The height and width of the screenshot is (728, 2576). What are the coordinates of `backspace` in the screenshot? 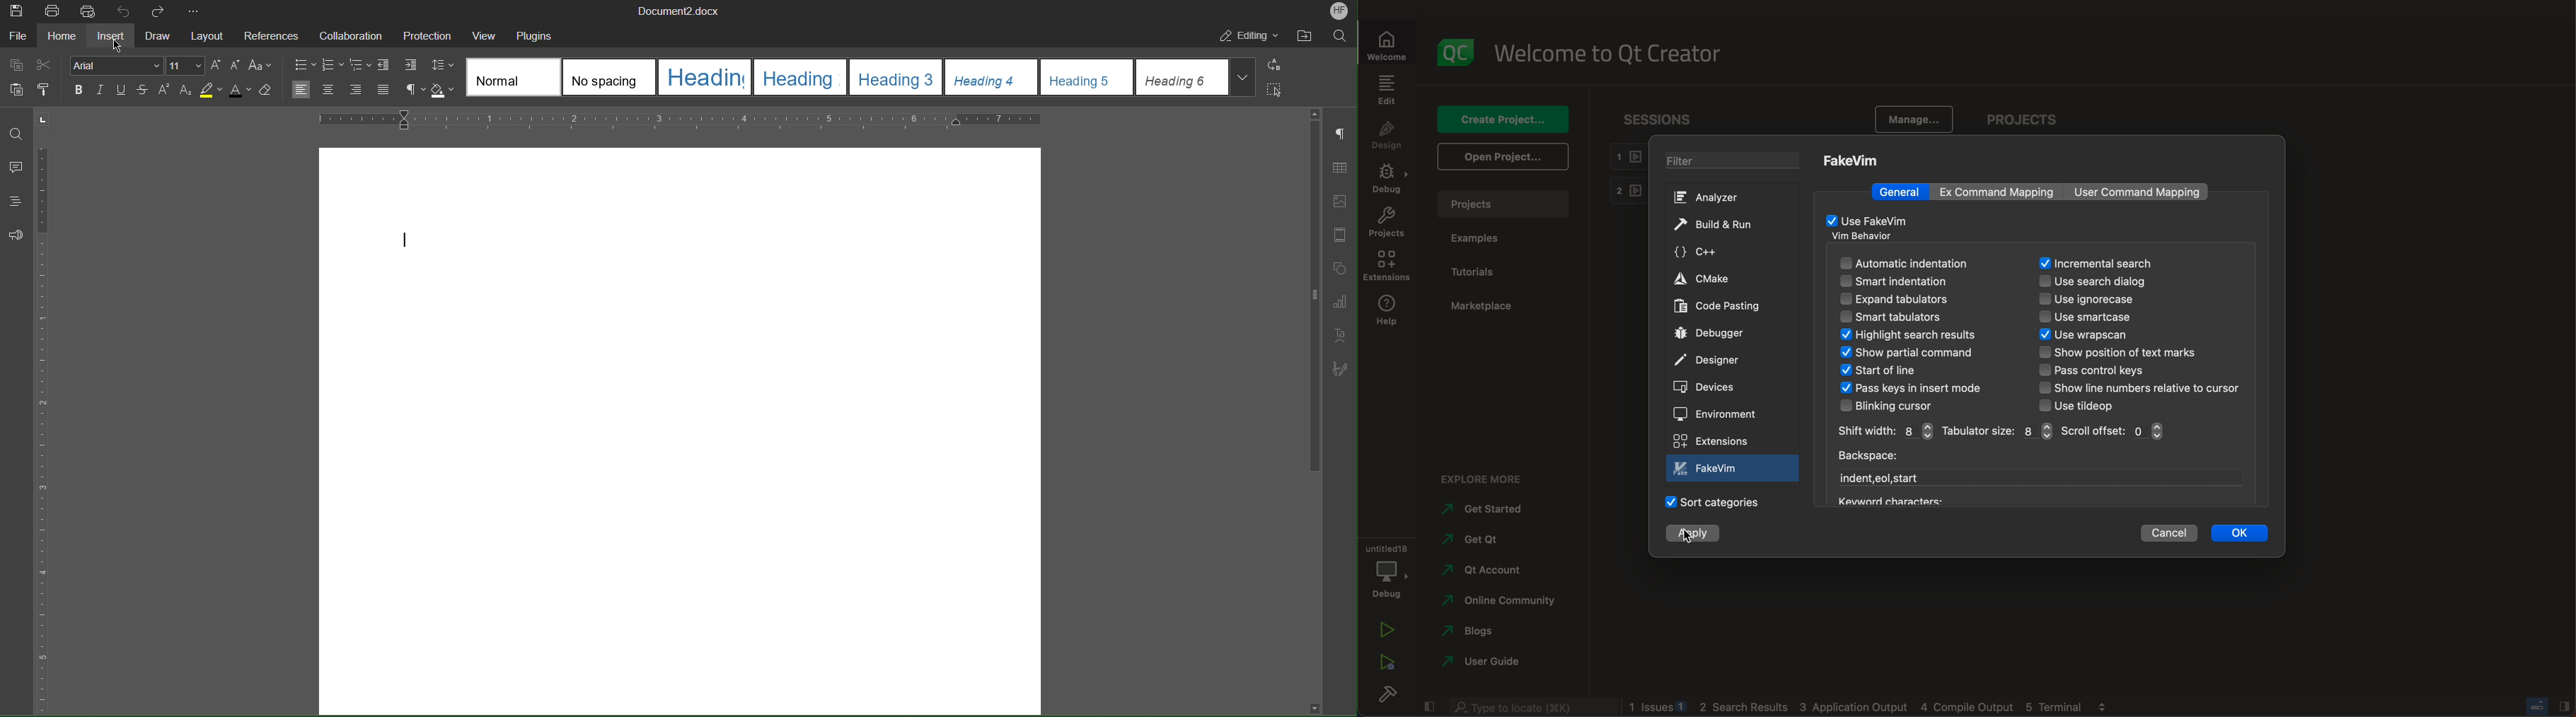 It's located at (1866, 458).